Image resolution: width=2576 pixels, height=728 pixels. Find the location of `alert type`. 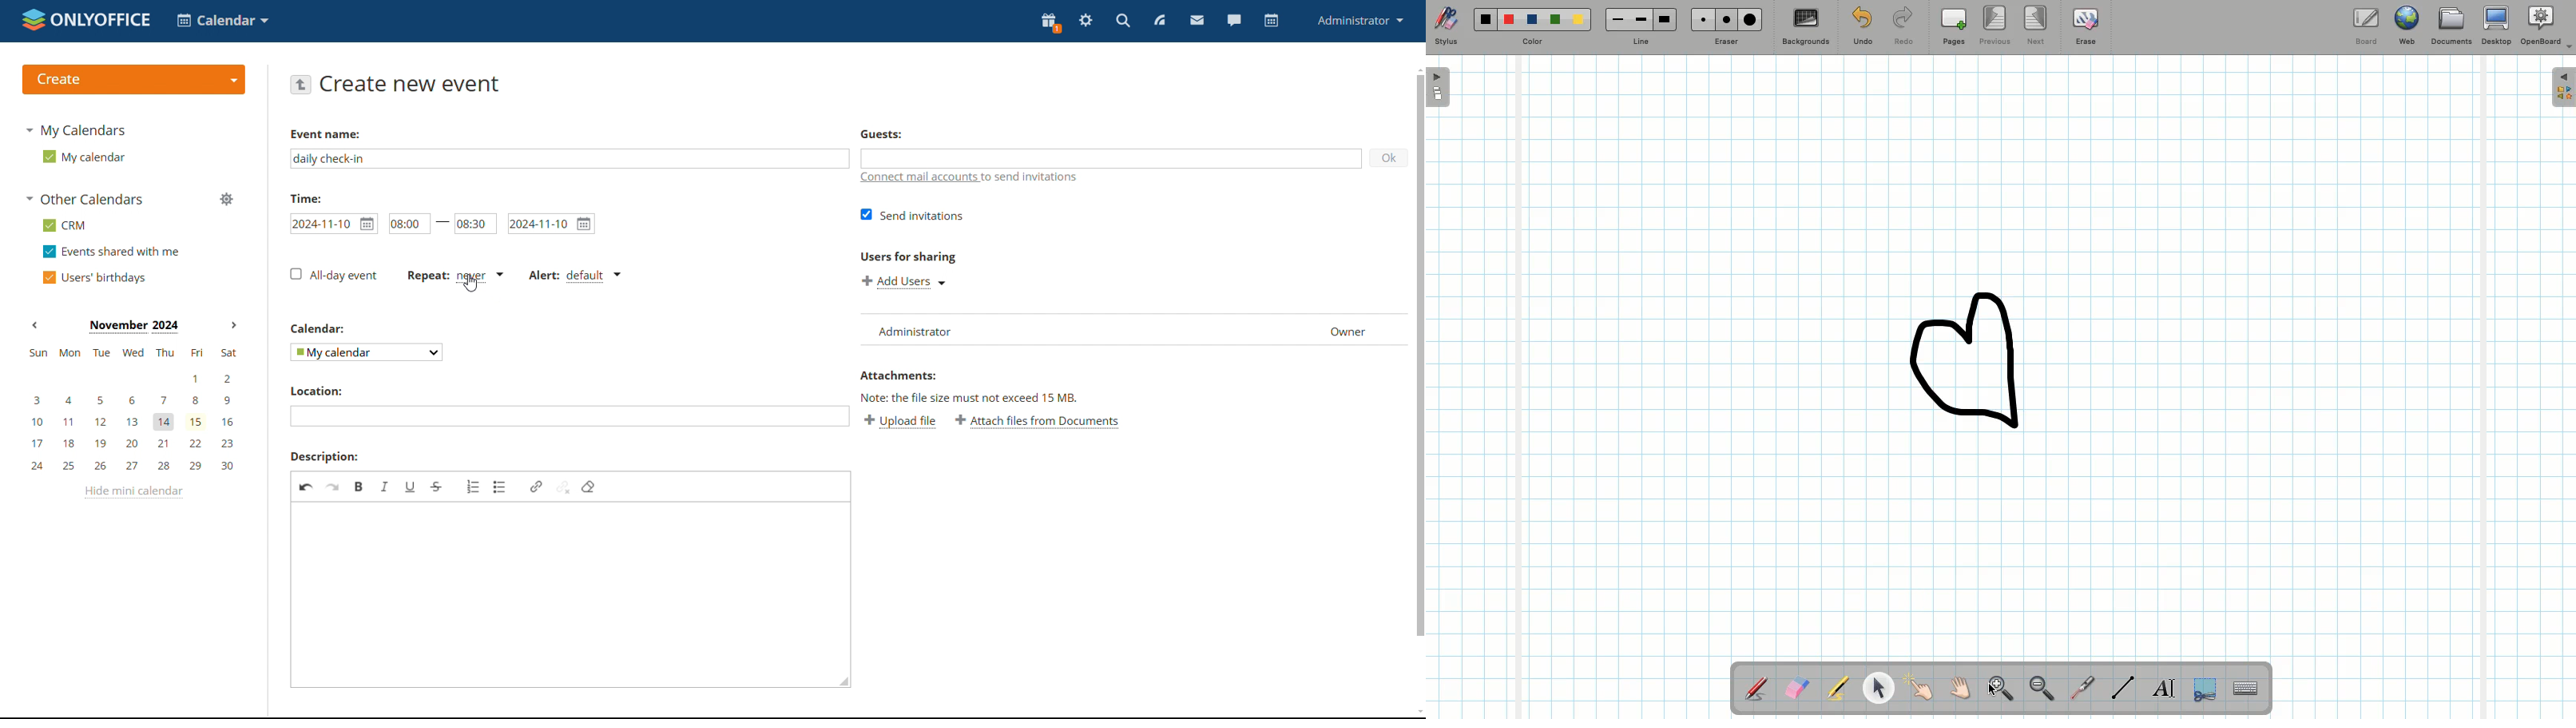

alert type is located at coordinates (575, 276).